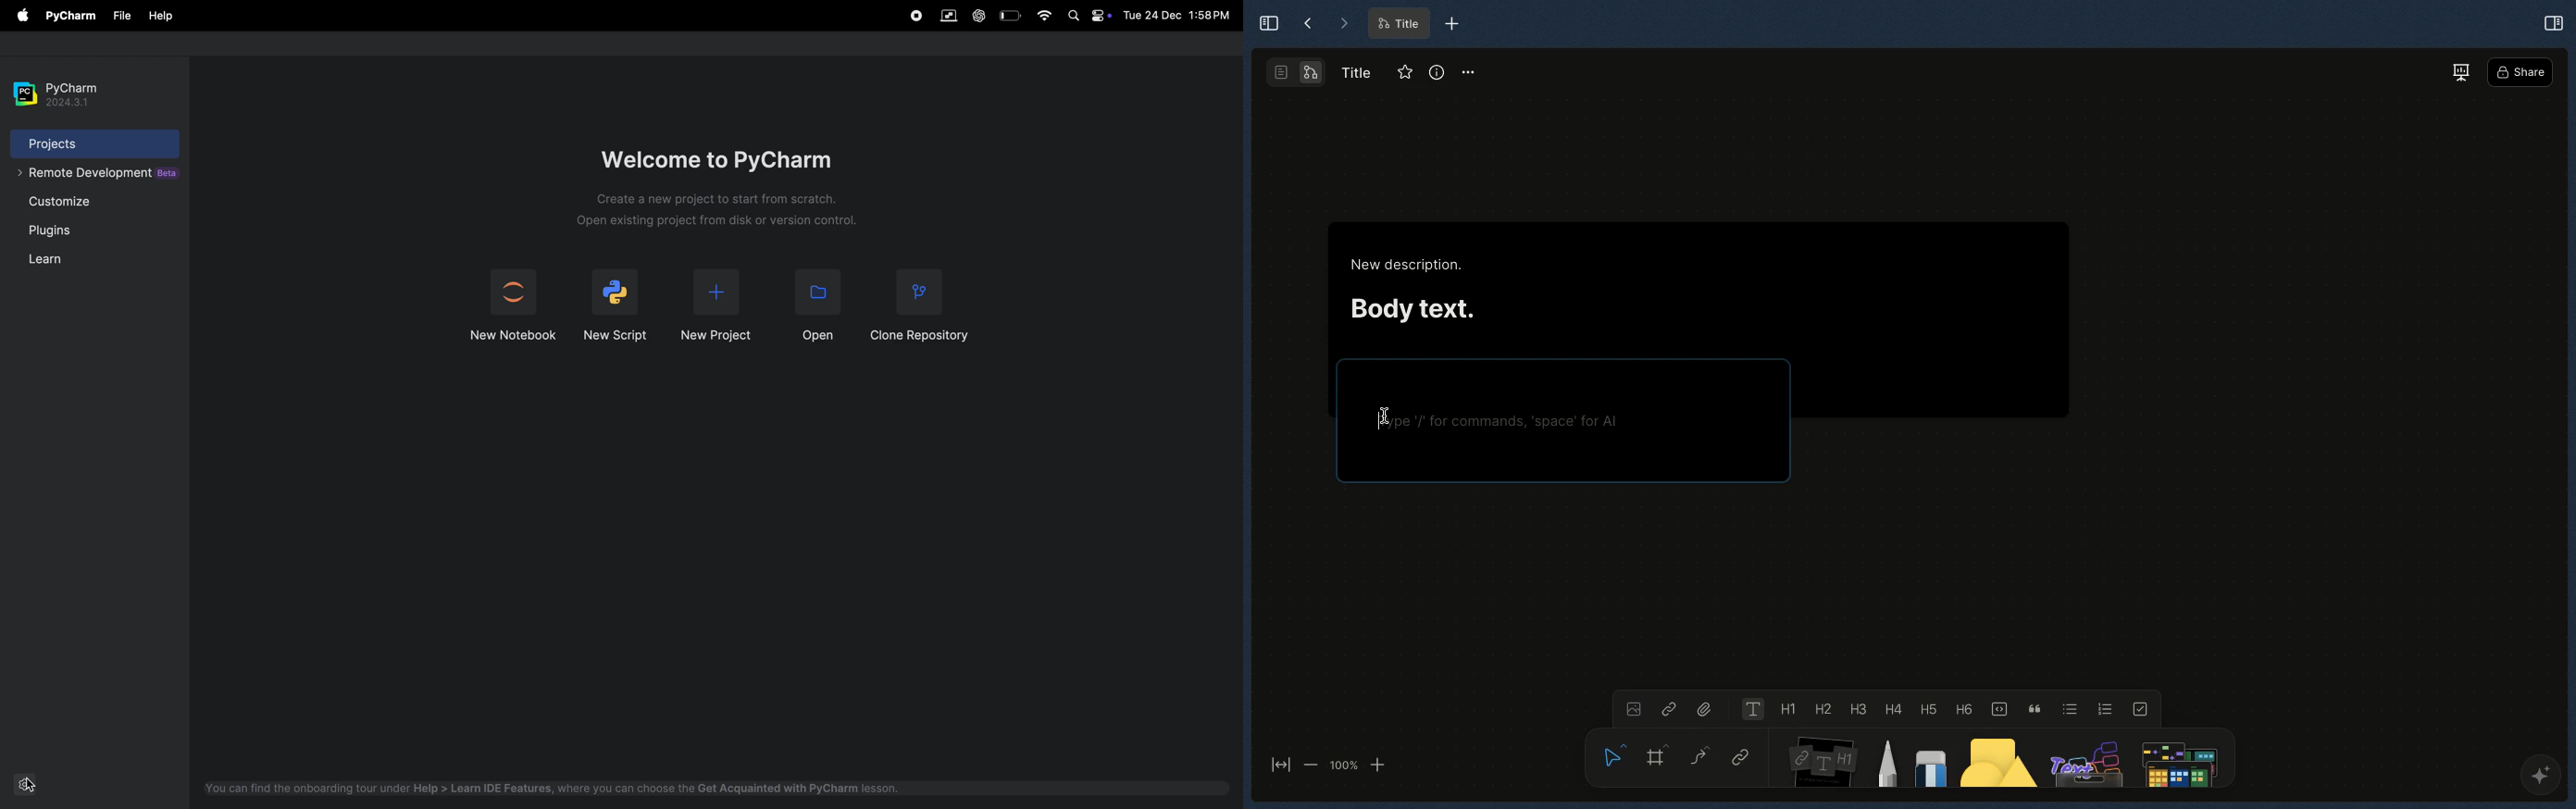  I want to click on Heading 3, so click(1859, 708).